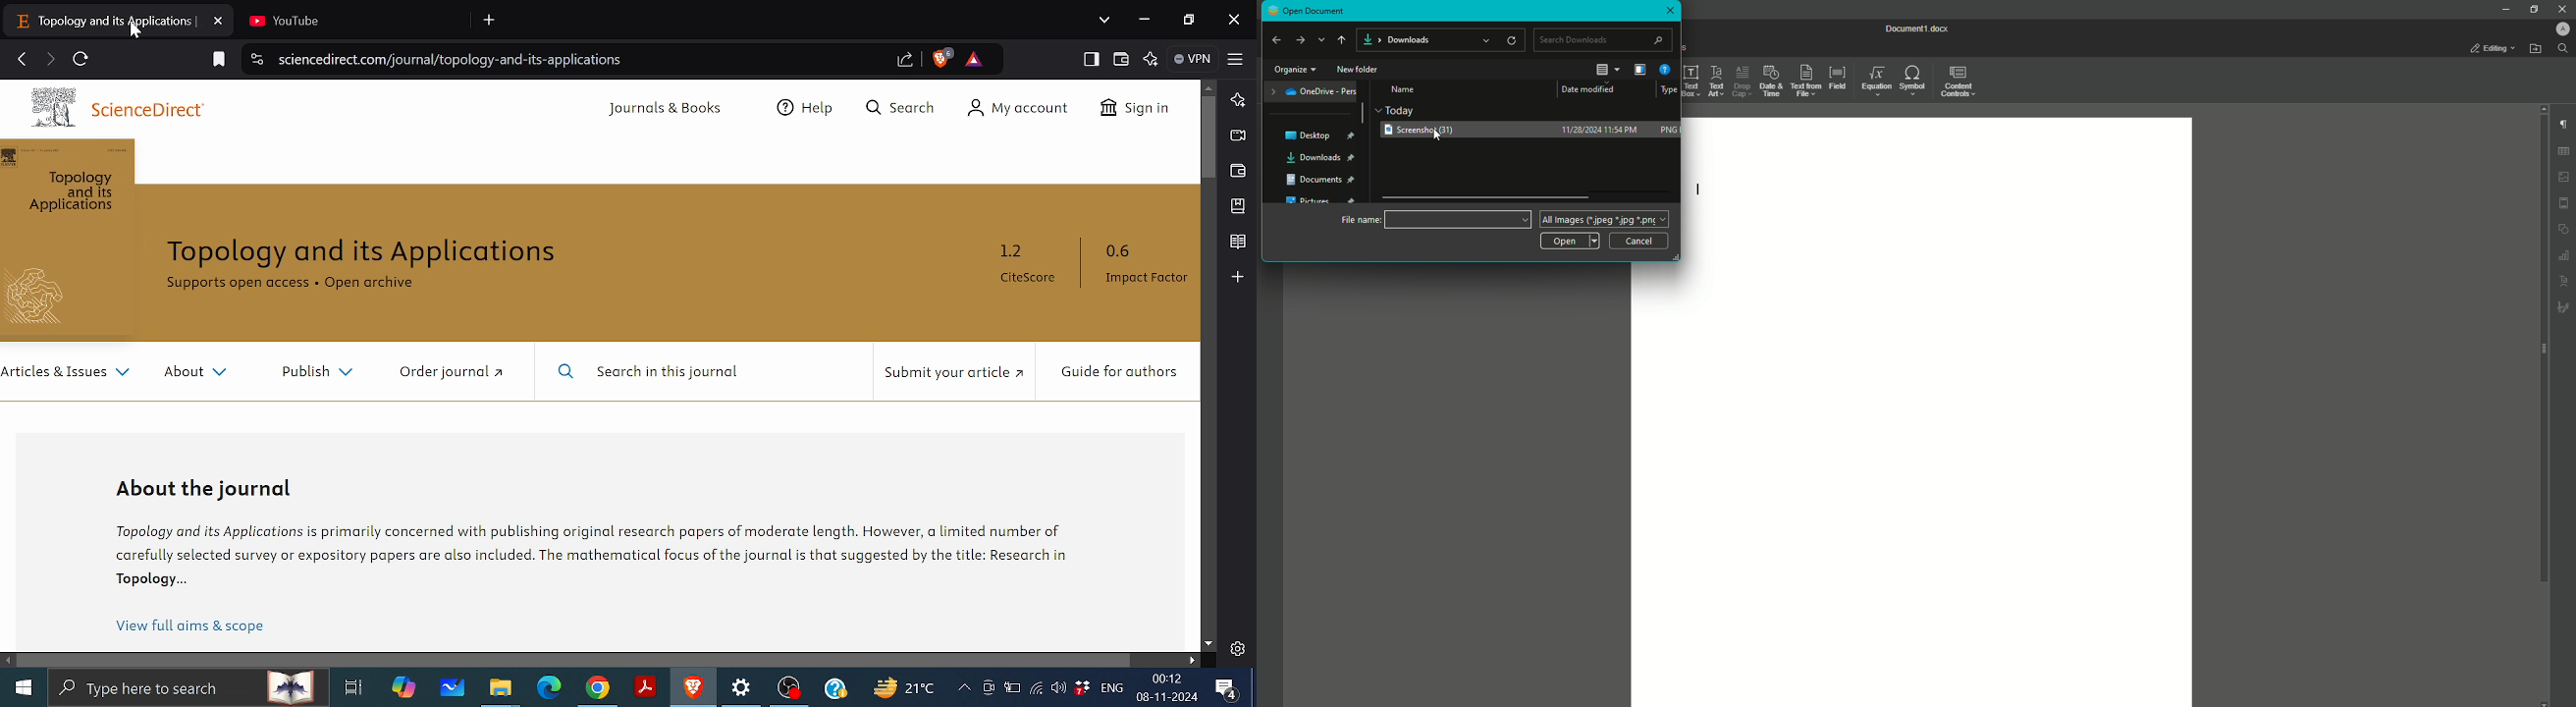 The height and width of the screenshot is (728, 2576). Describe the element at coordinates (1239, 98) in the screenshot. I see `Leo` at that location.